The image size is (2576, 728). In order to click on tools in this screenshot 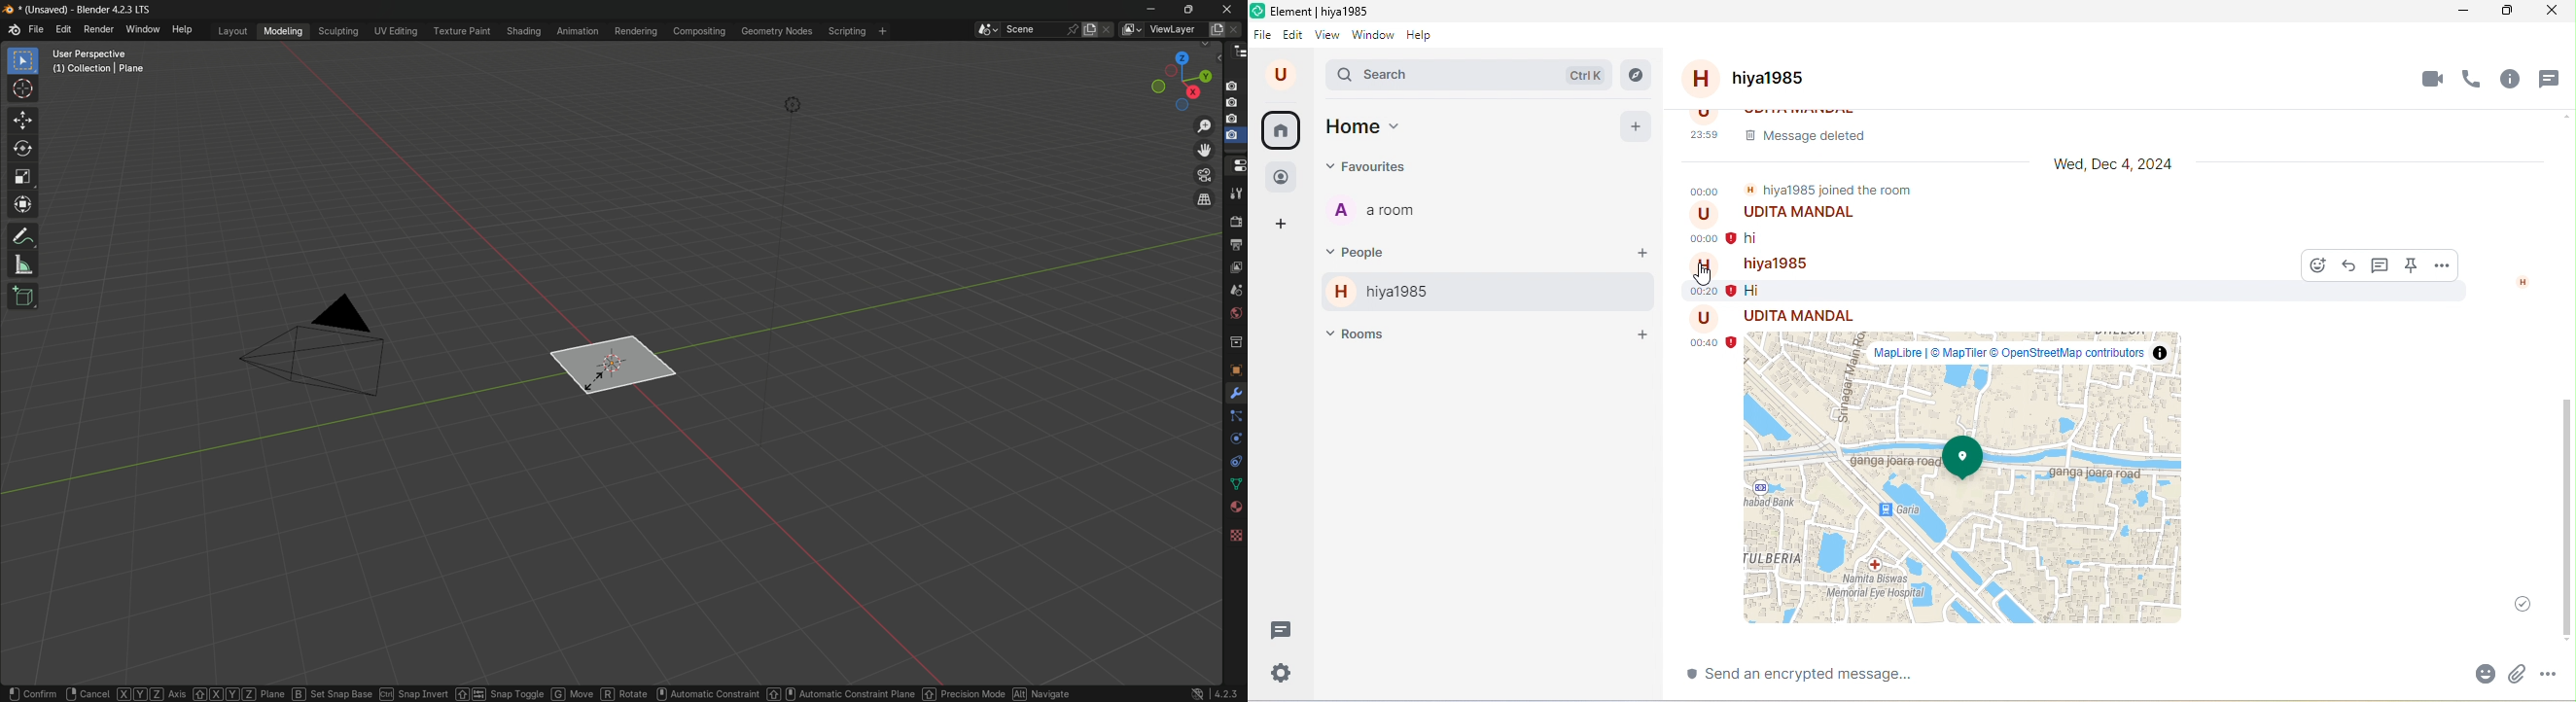, I will do `click(1236, 194)`.